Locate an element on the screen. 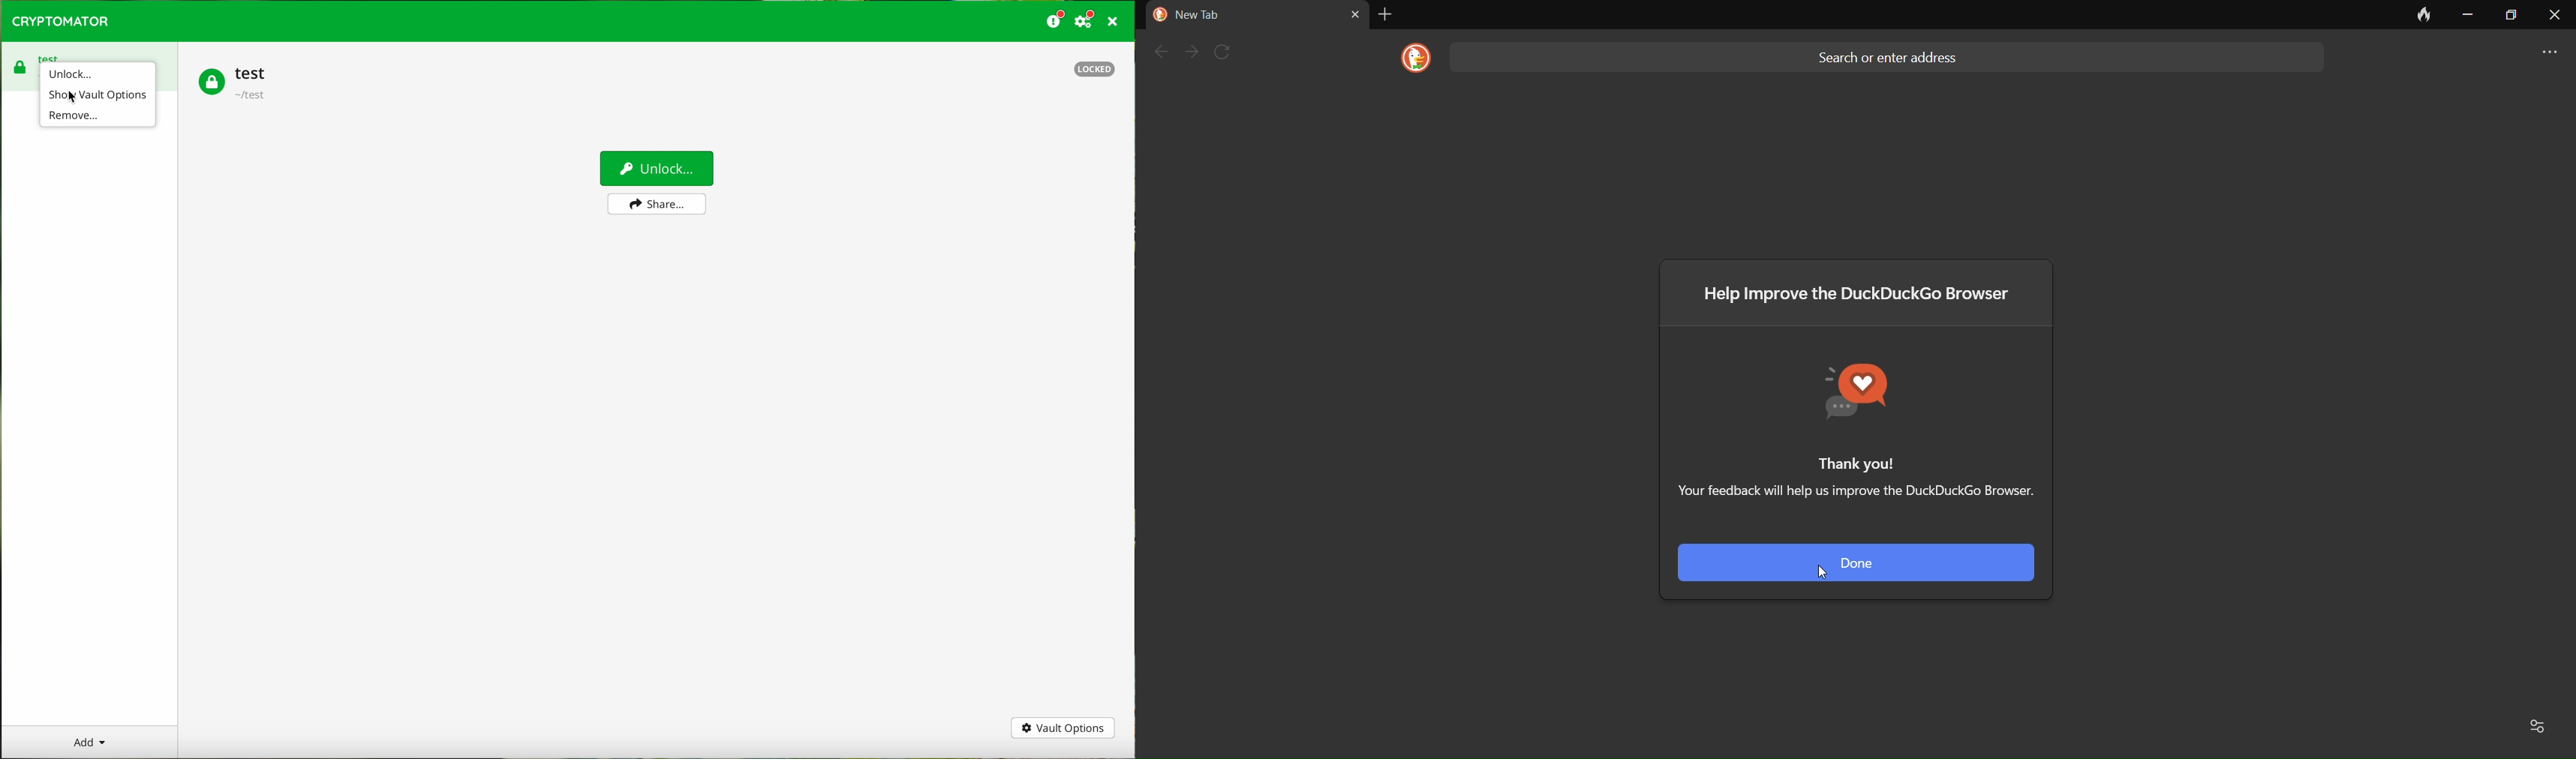  minimize is located at coordinates (2466, 15).